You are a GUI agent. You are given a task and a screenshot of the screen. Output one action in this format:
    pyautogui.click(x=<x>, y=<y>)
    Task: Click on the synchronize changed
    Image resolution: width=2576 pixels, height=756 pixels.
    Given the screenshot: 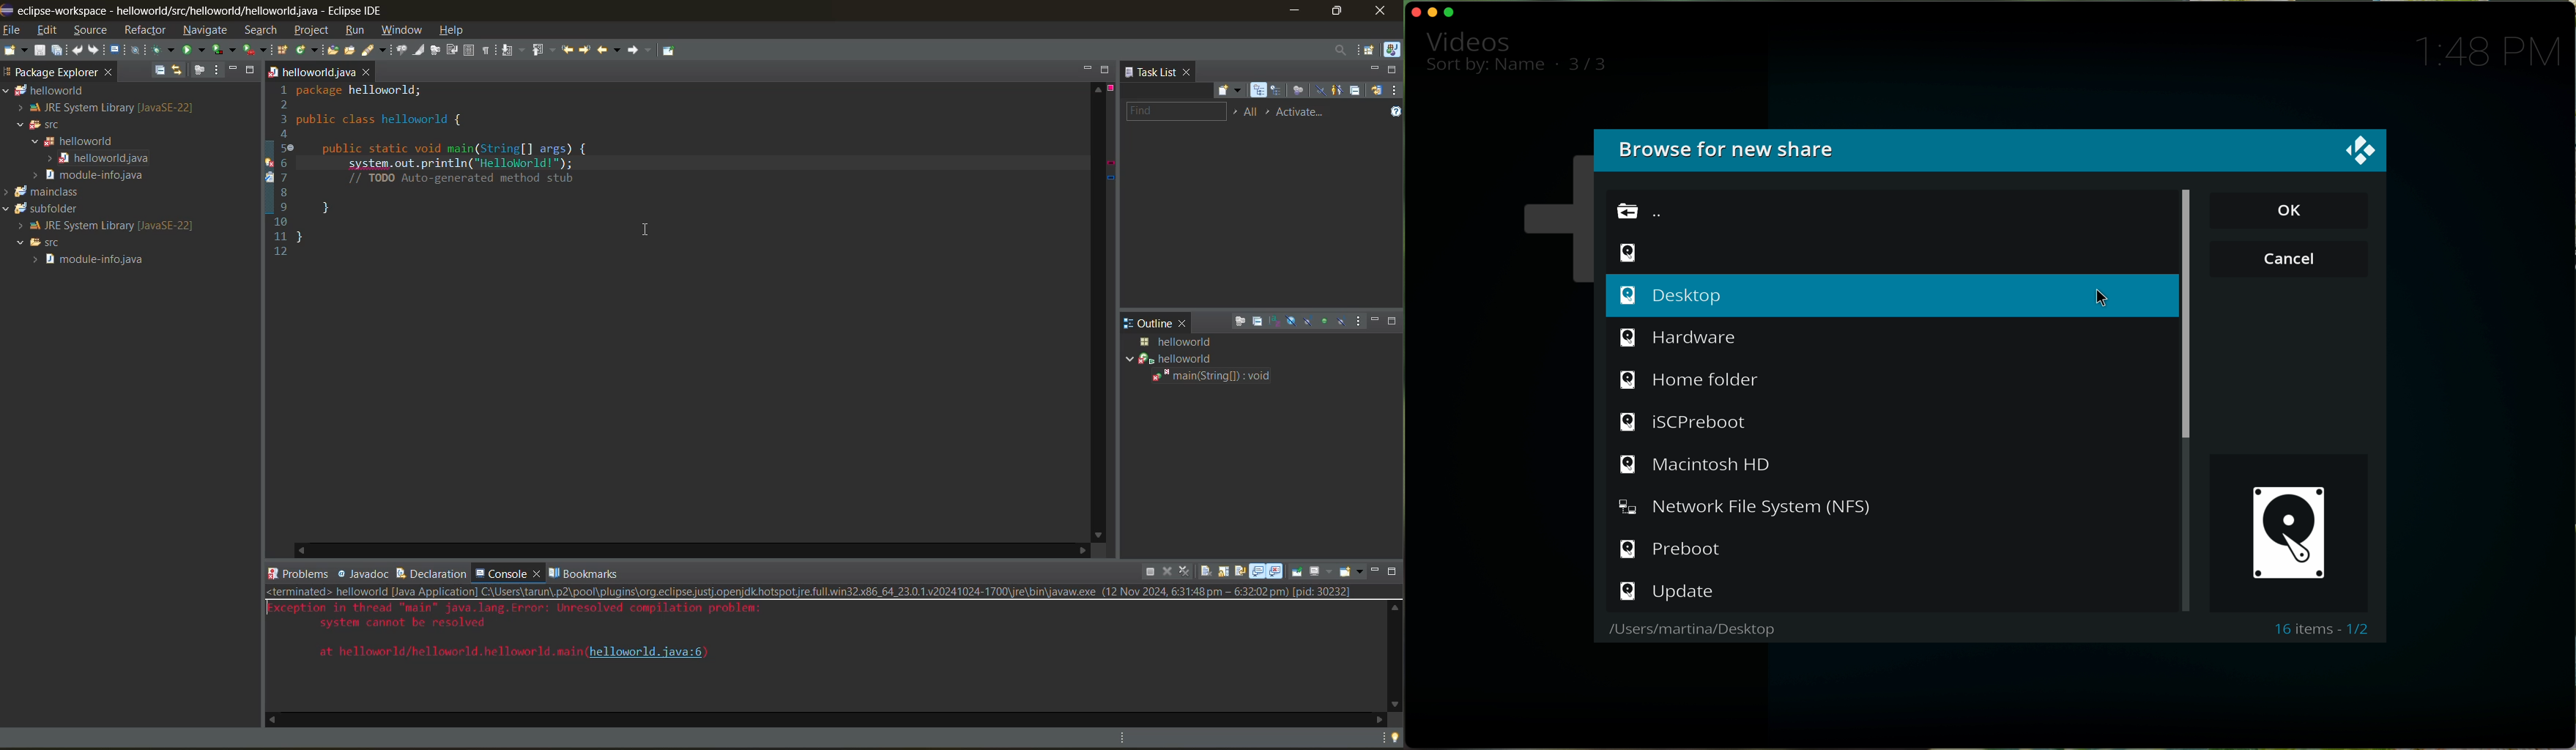 What is the action you would take?
    pyautogui.click(x=1377, y=92)
    